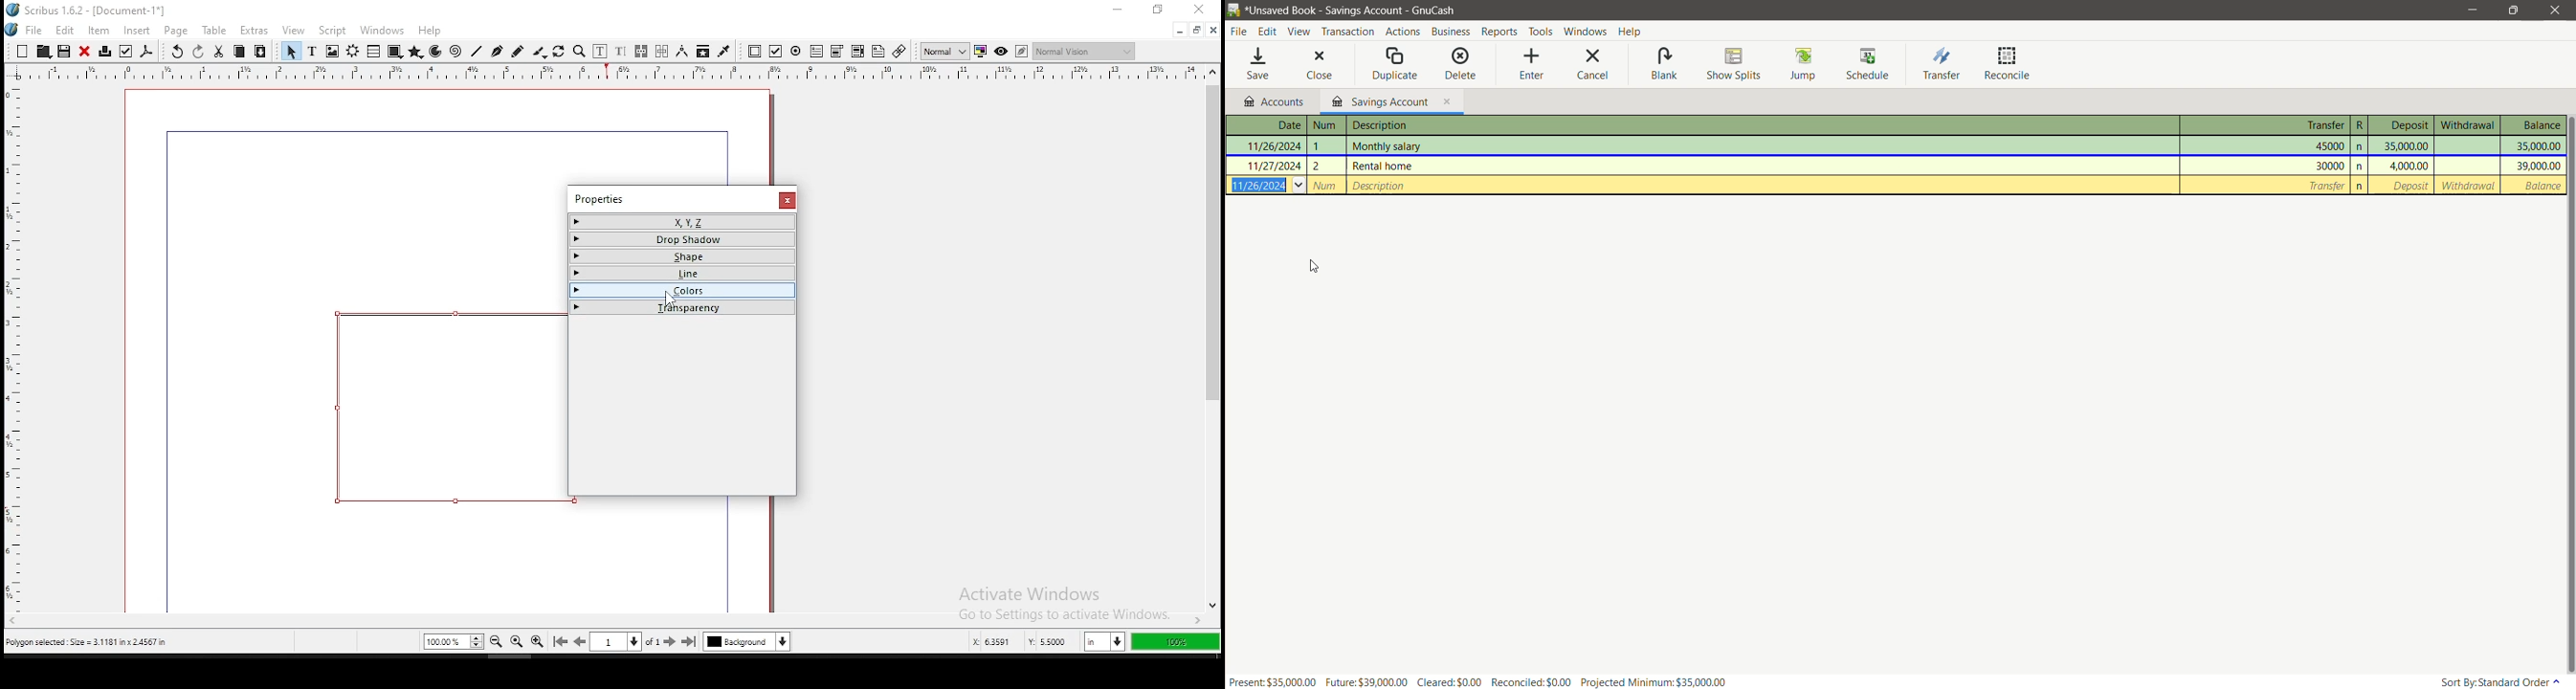  I want to click on Close, so click(2553, 10).